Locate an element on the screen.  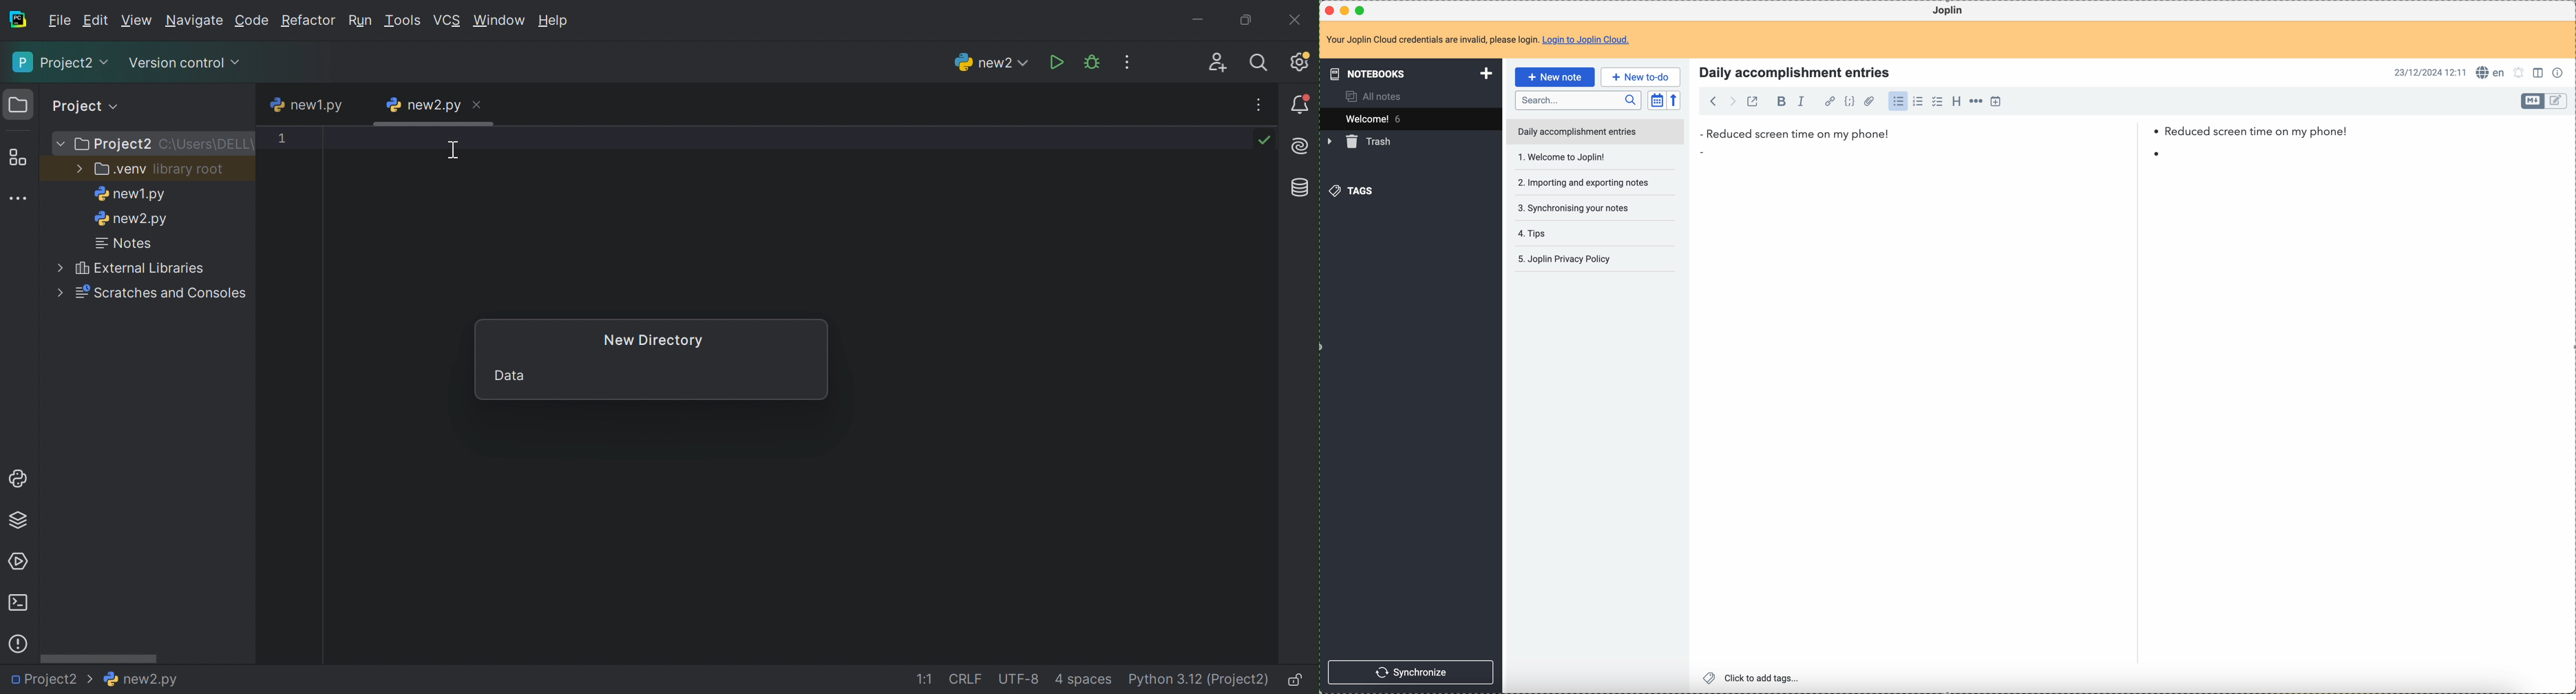
spell checker is located at coordinates (2491, 73).